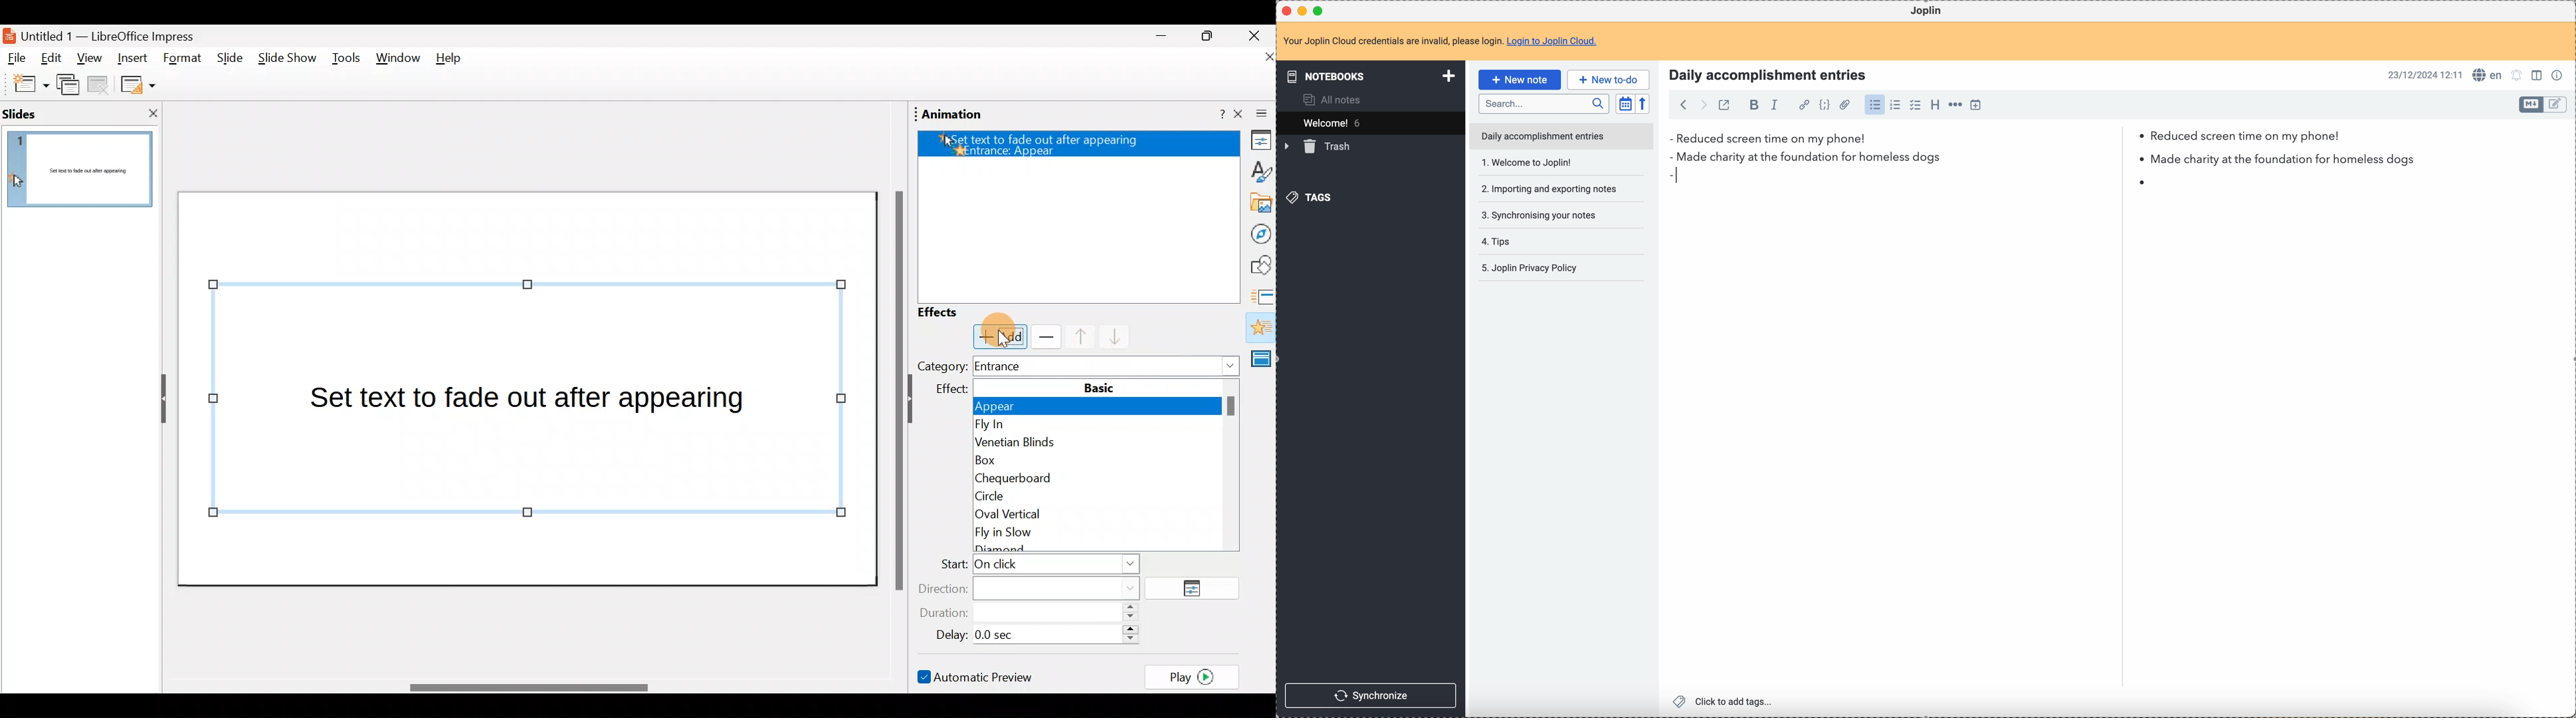 The height and width of the screenshot is (728, 2576). What do you see at coordinates (2488, 76) in the screenshot?
I see `spell checker` at bounding box center [2488, 76].